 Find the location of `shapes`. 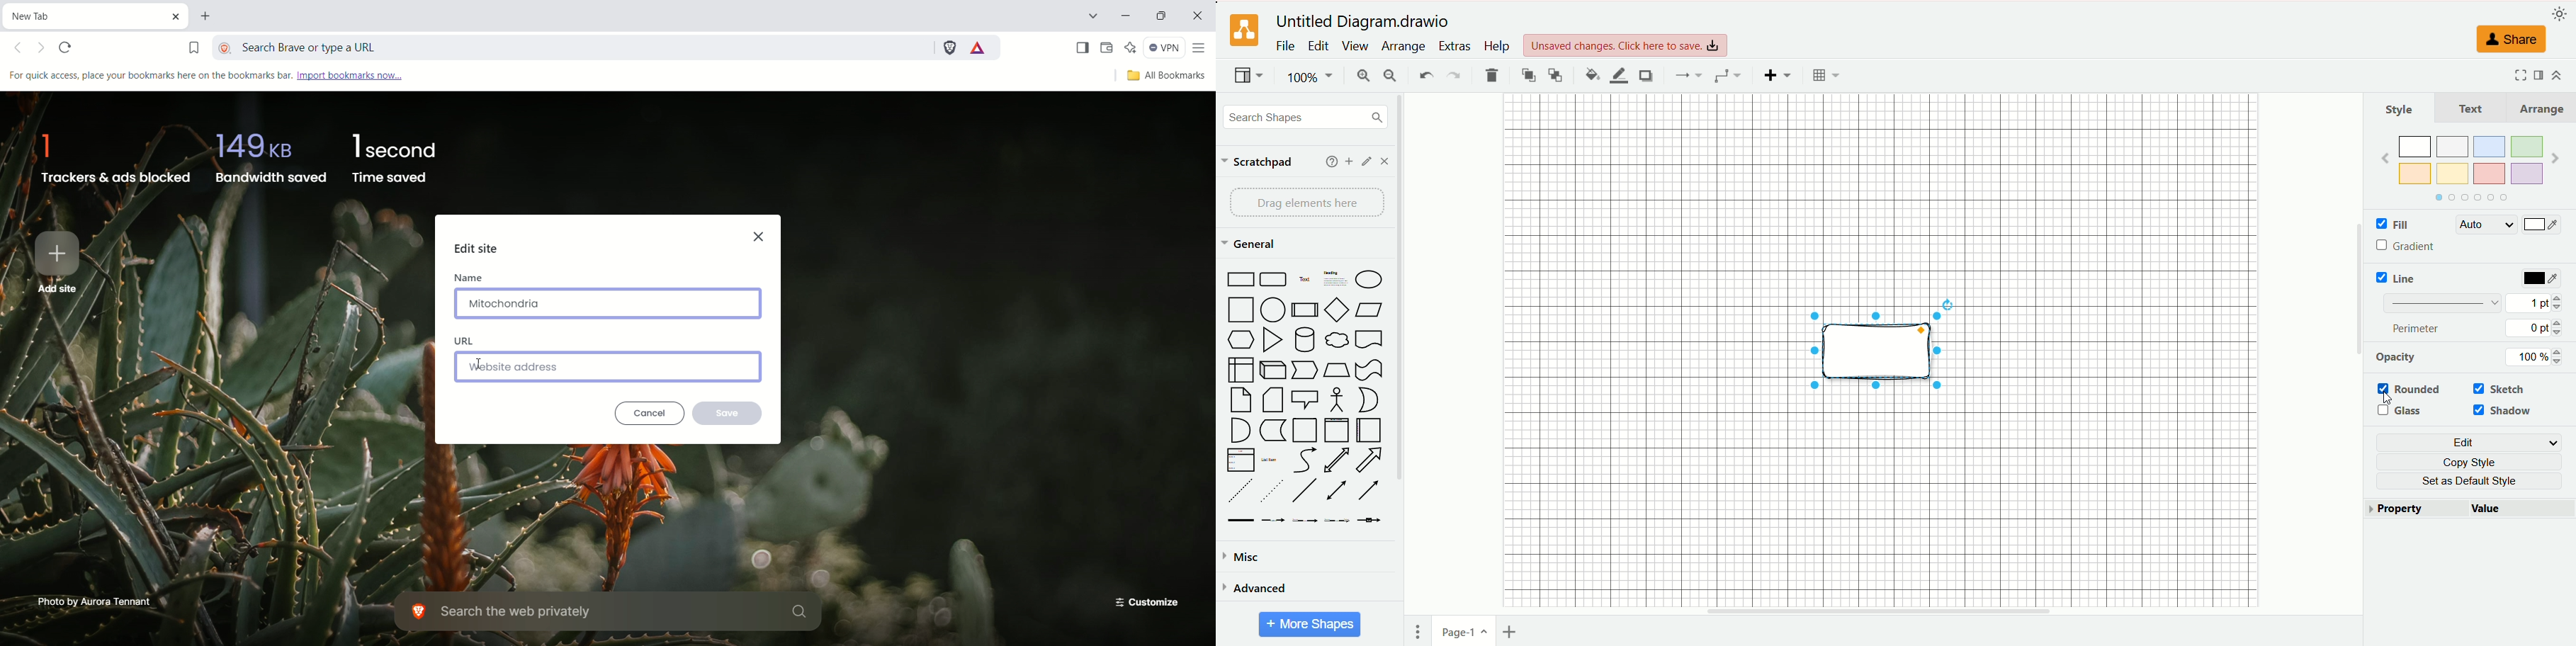

shapes is located at coordinates (1304, 398).